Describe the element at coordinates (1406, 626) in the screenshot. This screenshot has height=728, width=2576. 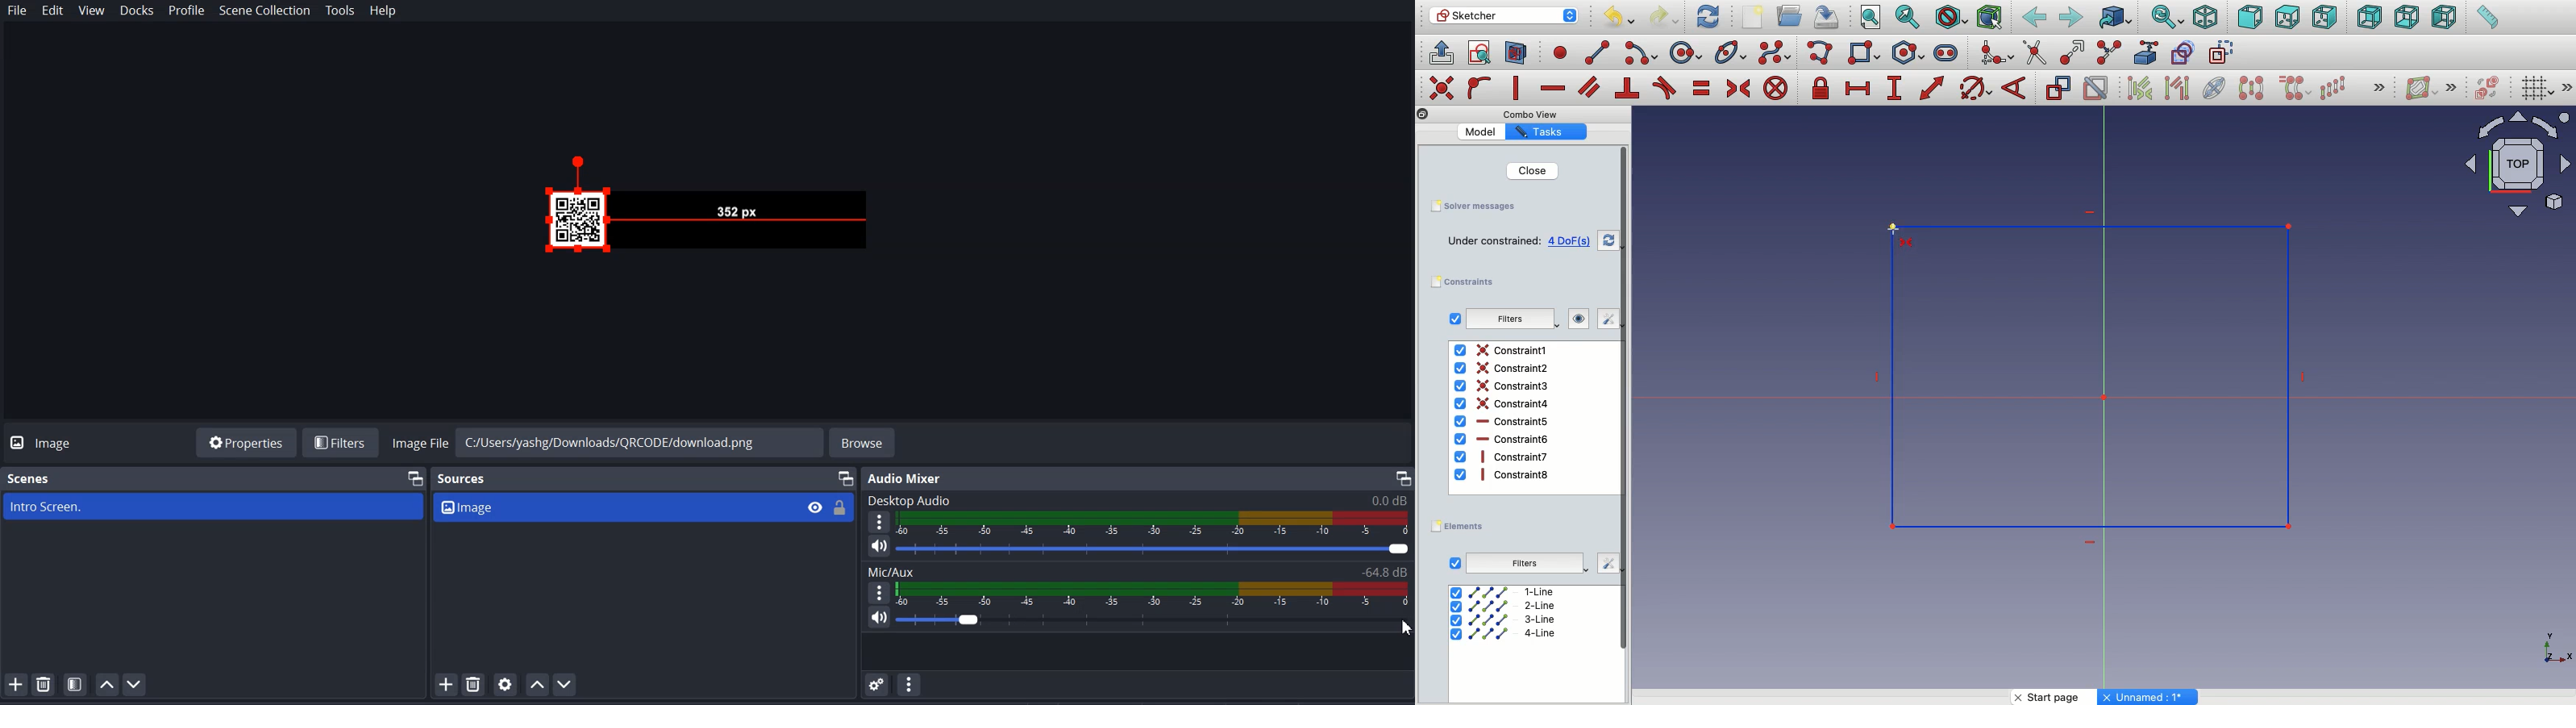
I see `Cursor` at that location.